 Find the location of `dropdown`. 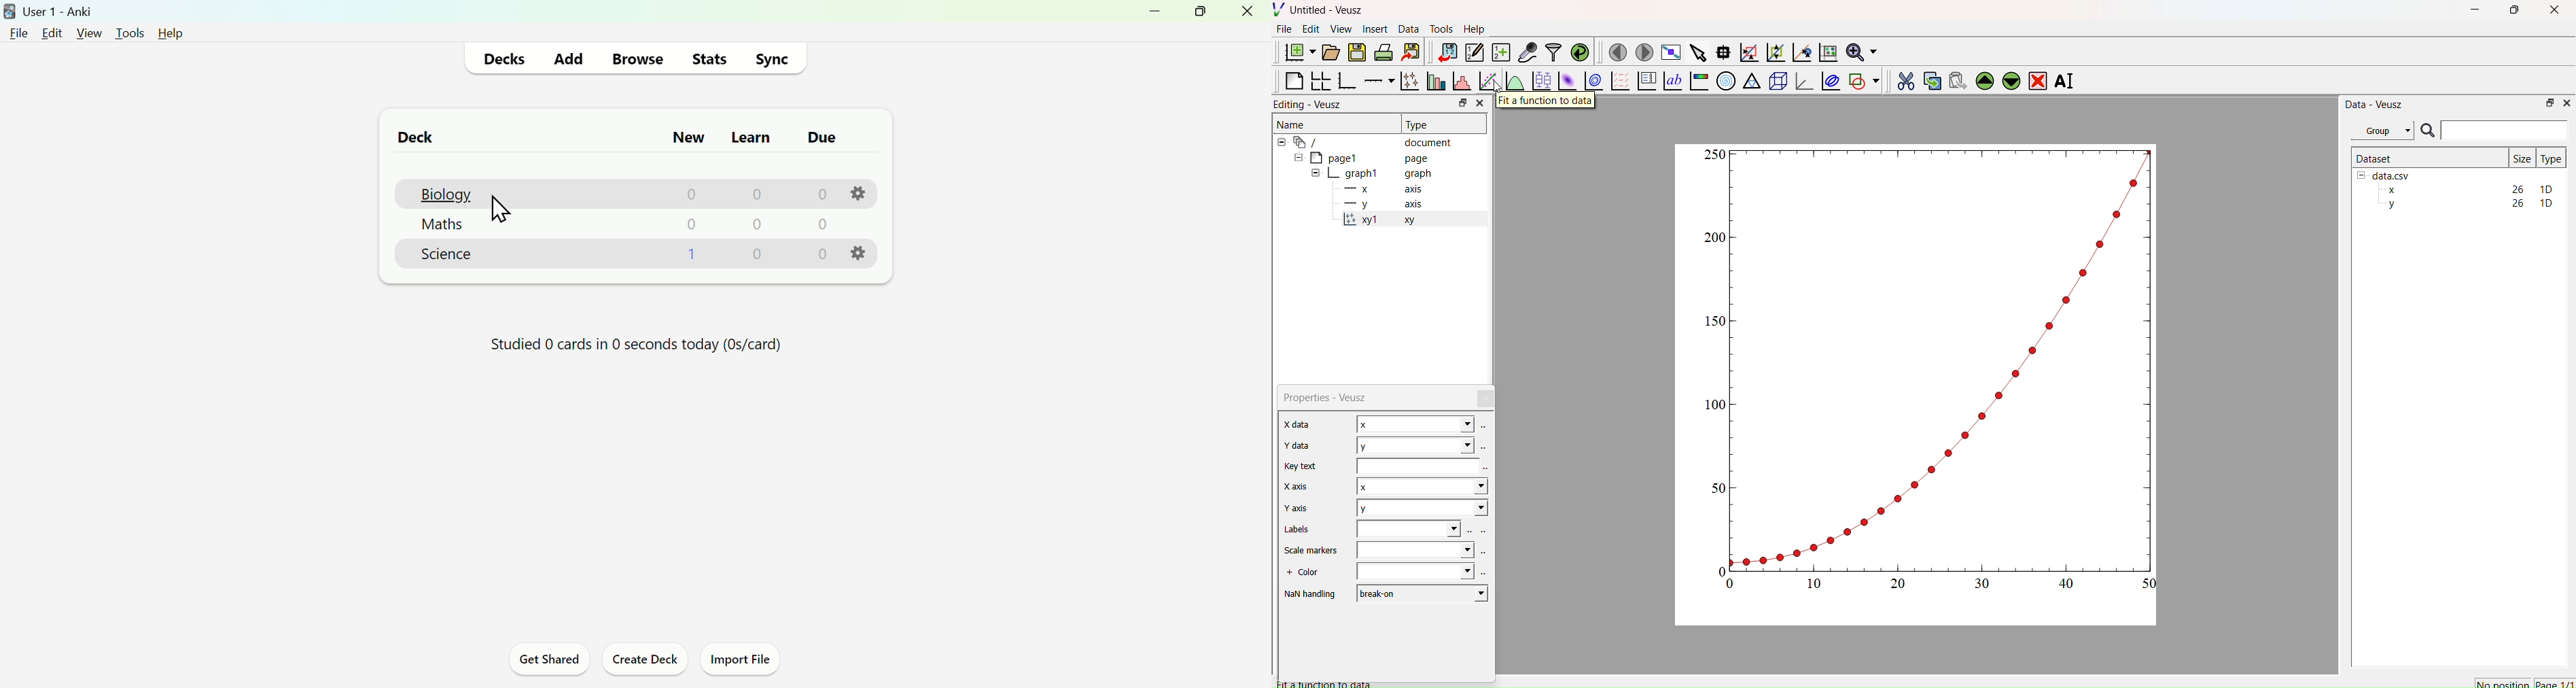

dropdown is located at coordinates (1415, 570).